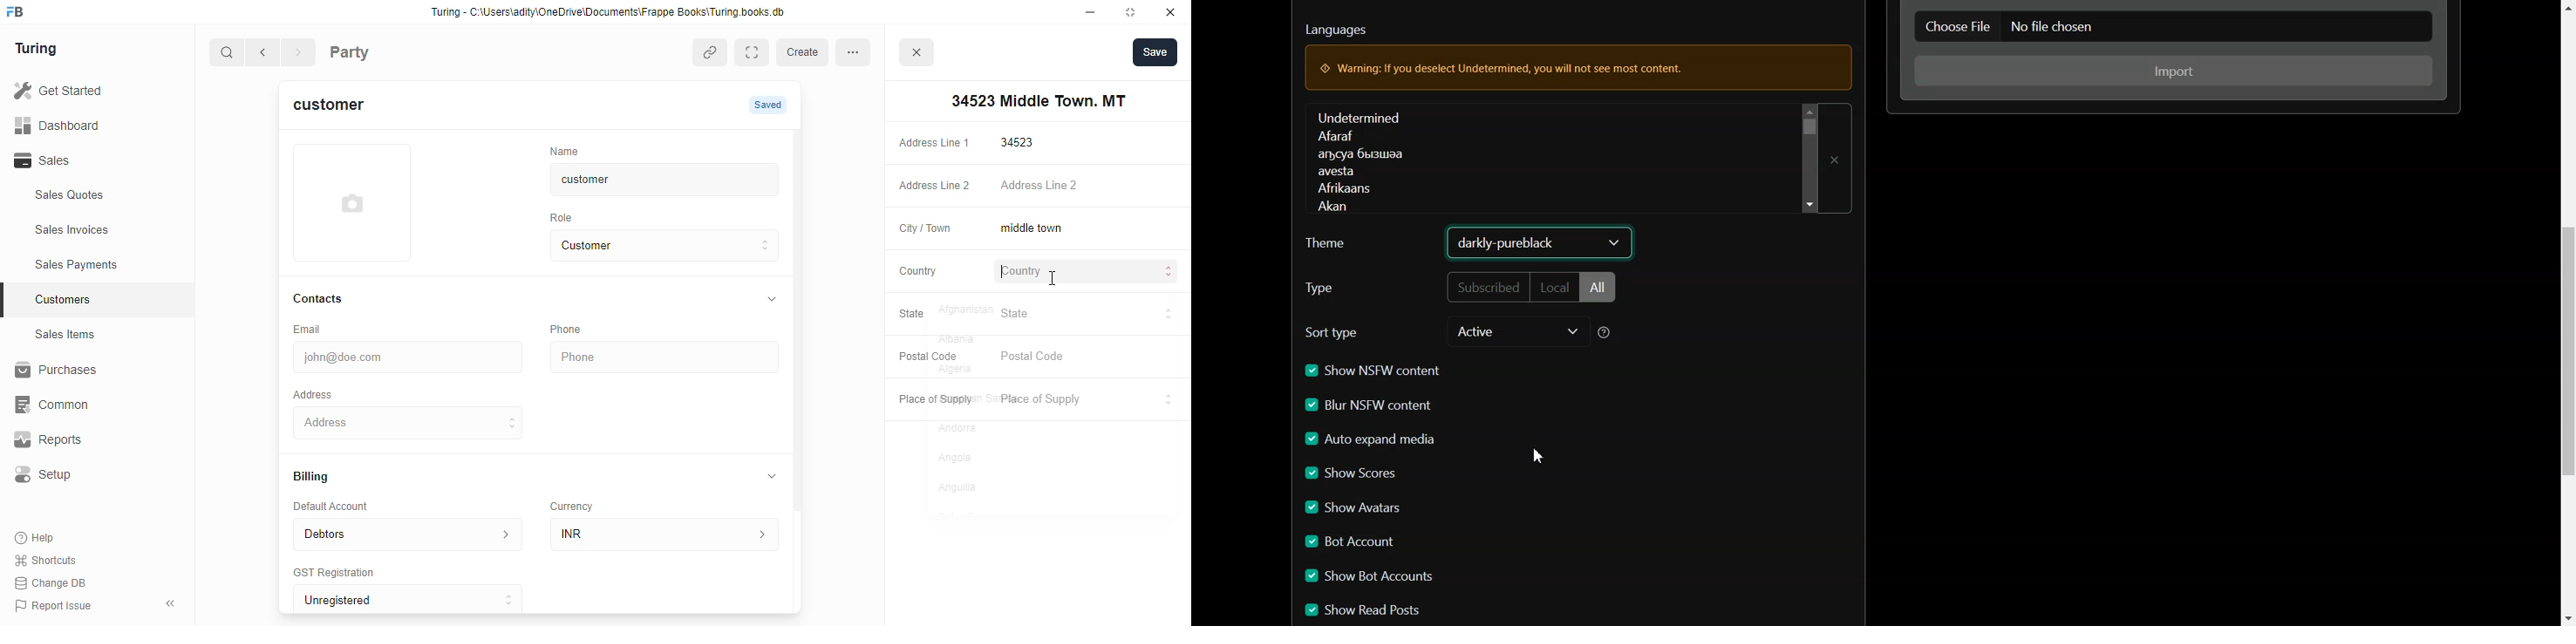  What do you see at coordinates (1084, 400) in the screenshot?
I see `Place of Supply` at bounding box center [1084, 400].